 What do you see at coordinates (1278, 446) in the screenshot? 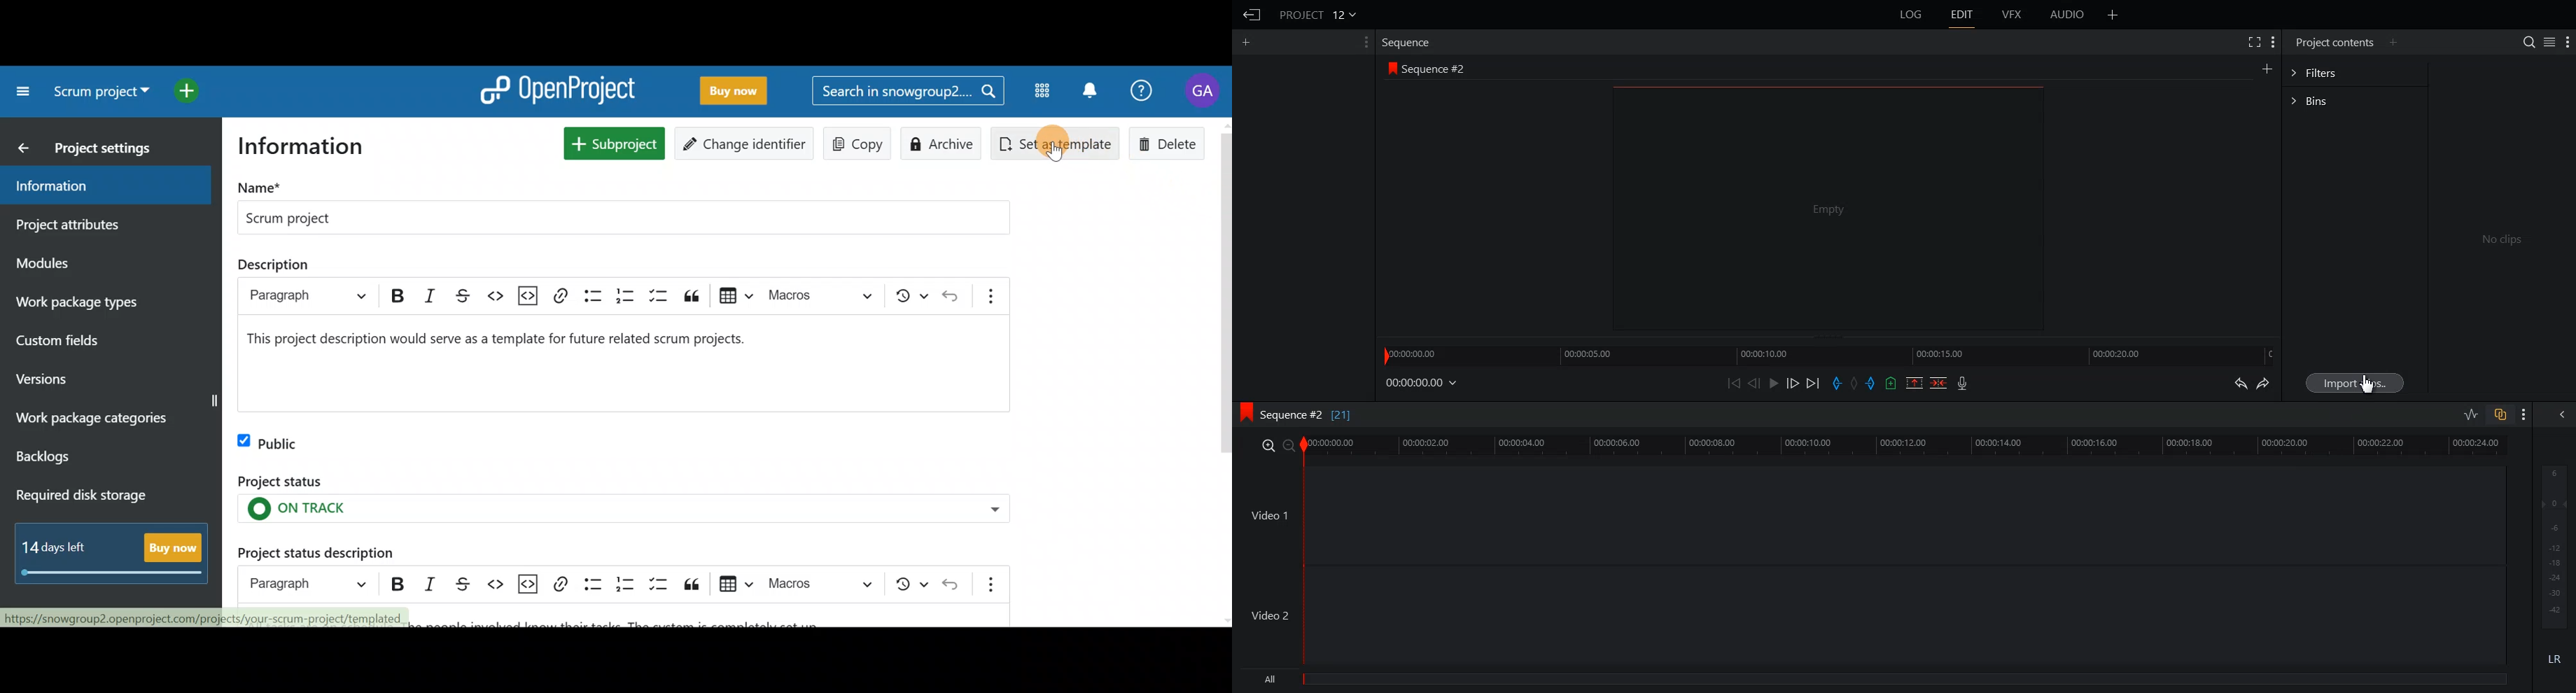
I see `Zoom In and Out` at bounding box center [1278, 446].